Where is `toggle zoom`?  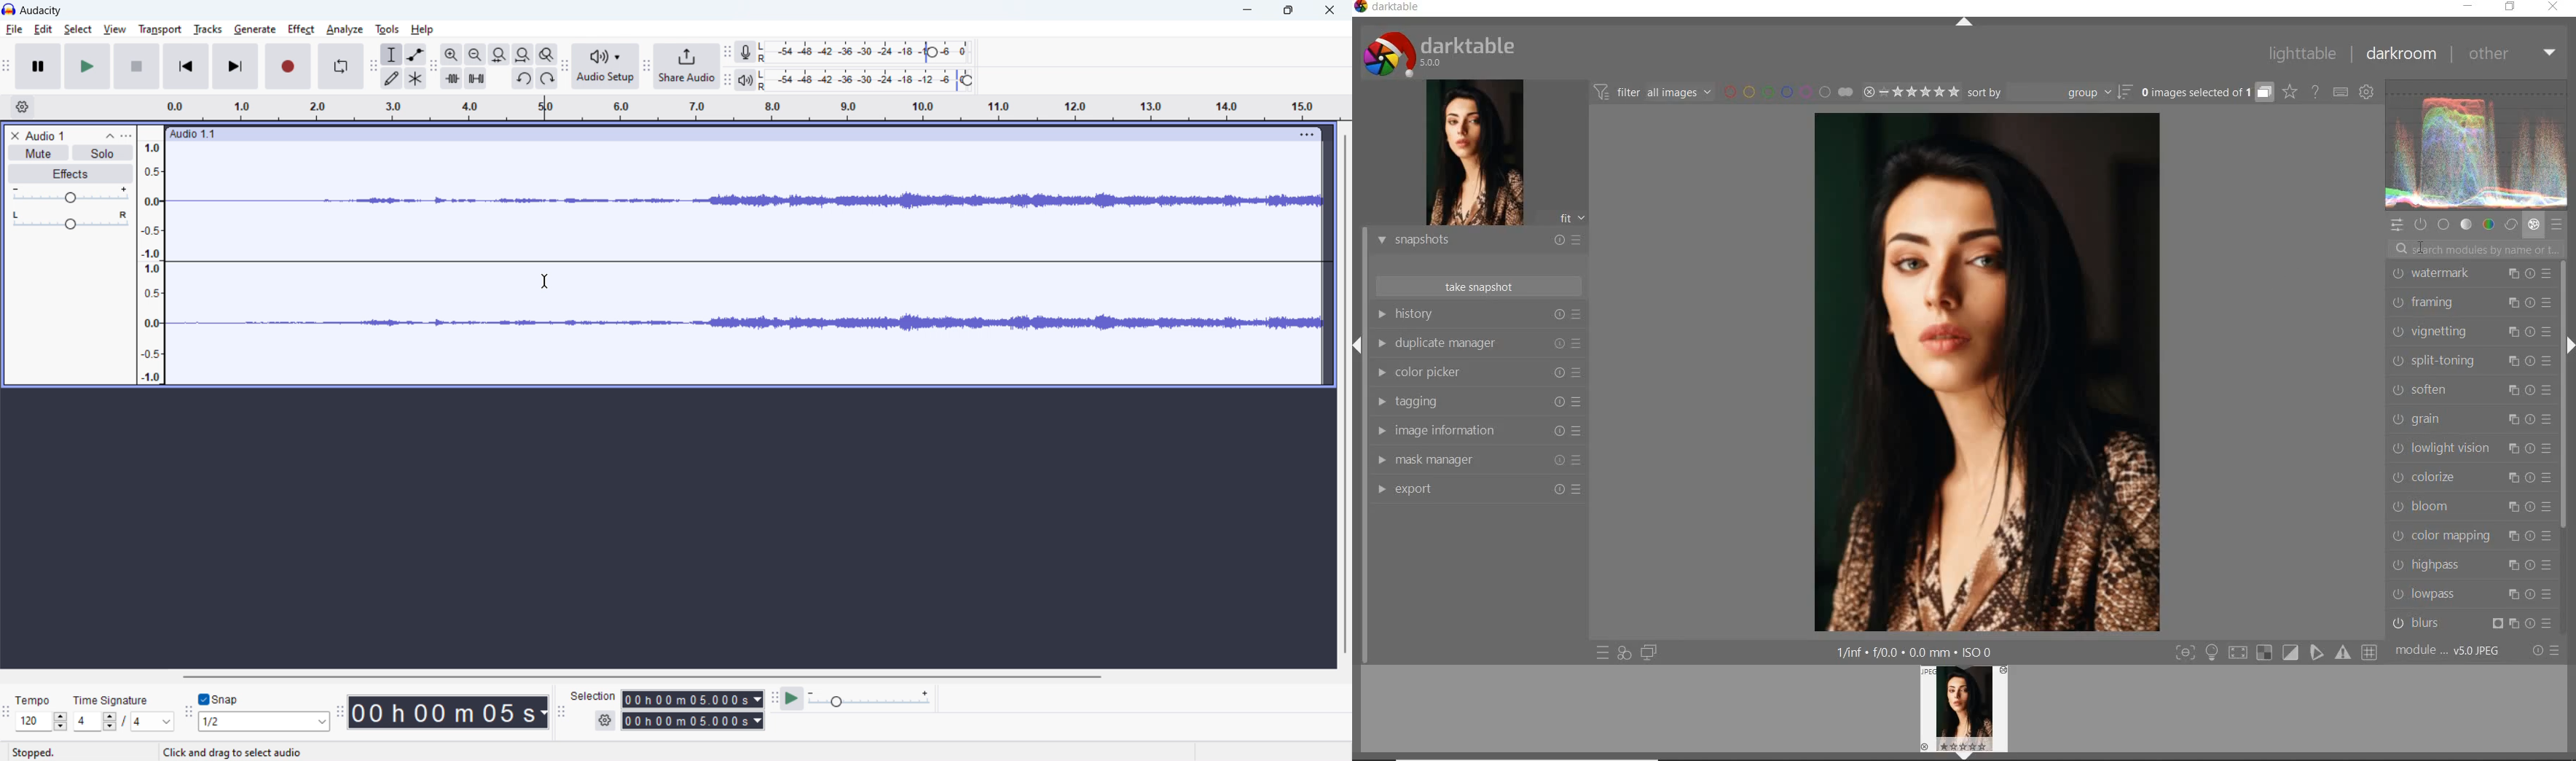
toggle zoom is located at coordinates (546, 54).